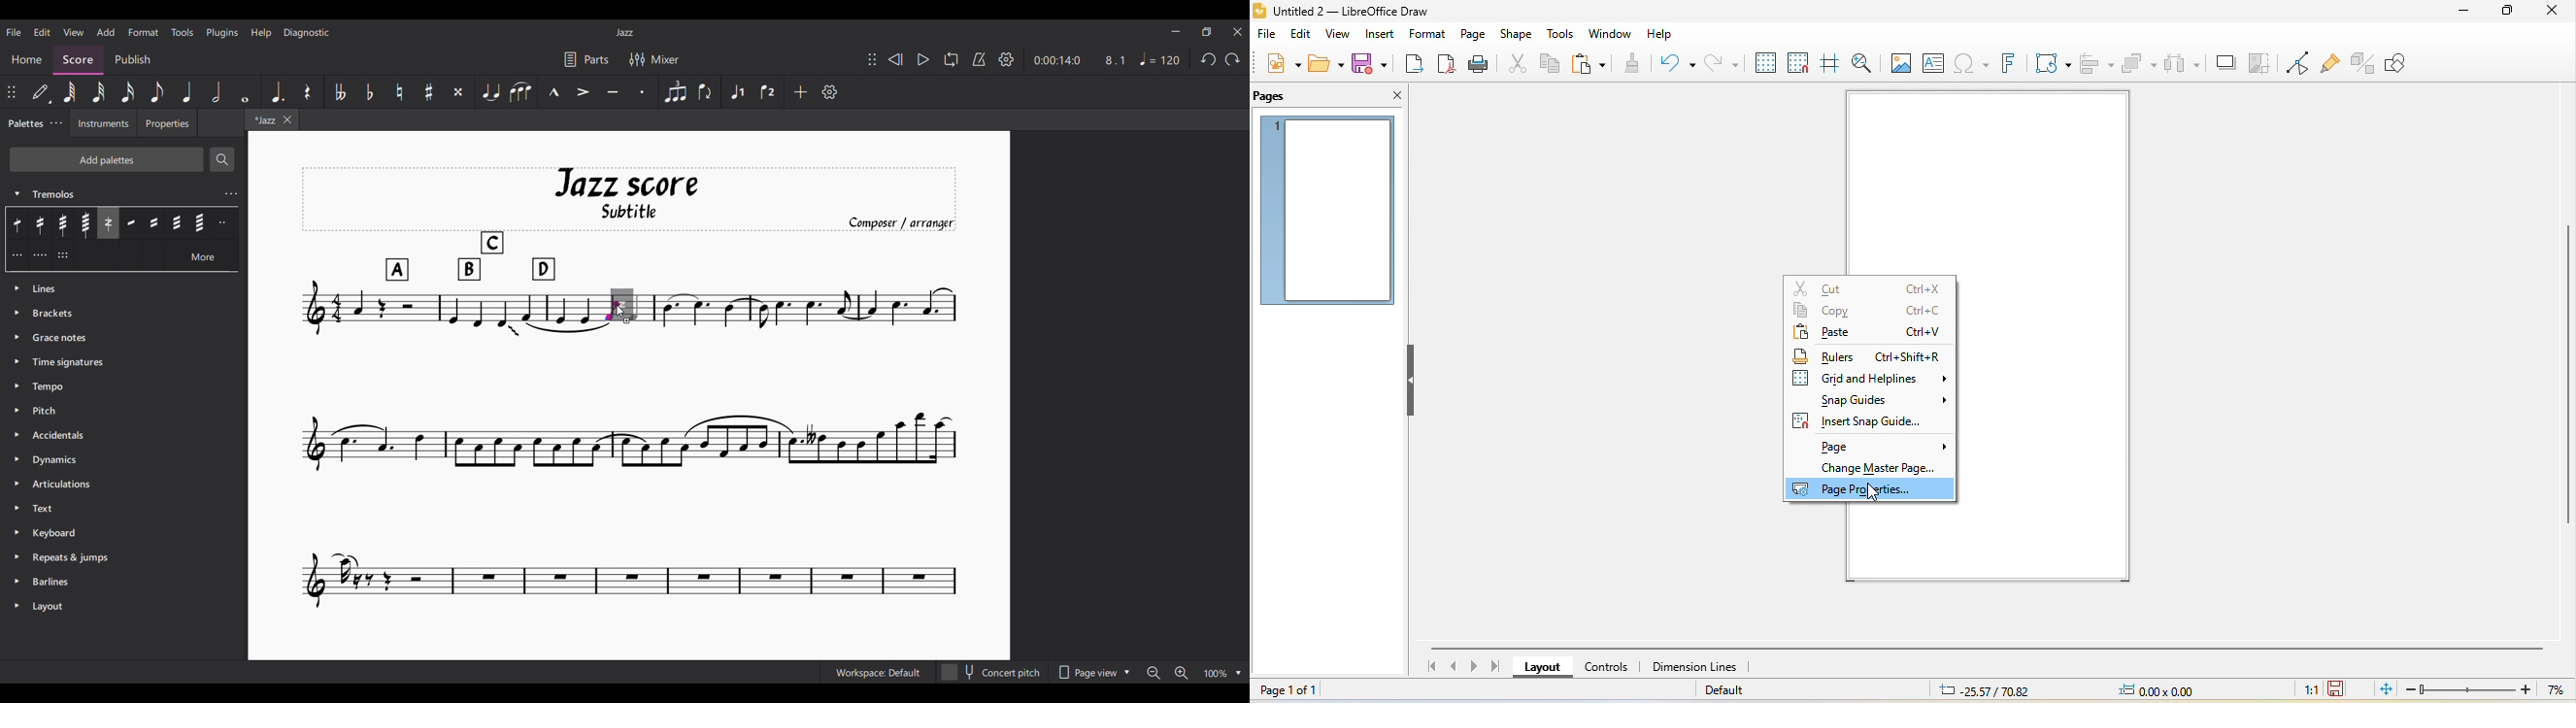 Image resolution: width=2576 pixels, height=728 pixels. Describe the element at coordinates (2506, 12) in the screenshot. I see `maximize` at that location.